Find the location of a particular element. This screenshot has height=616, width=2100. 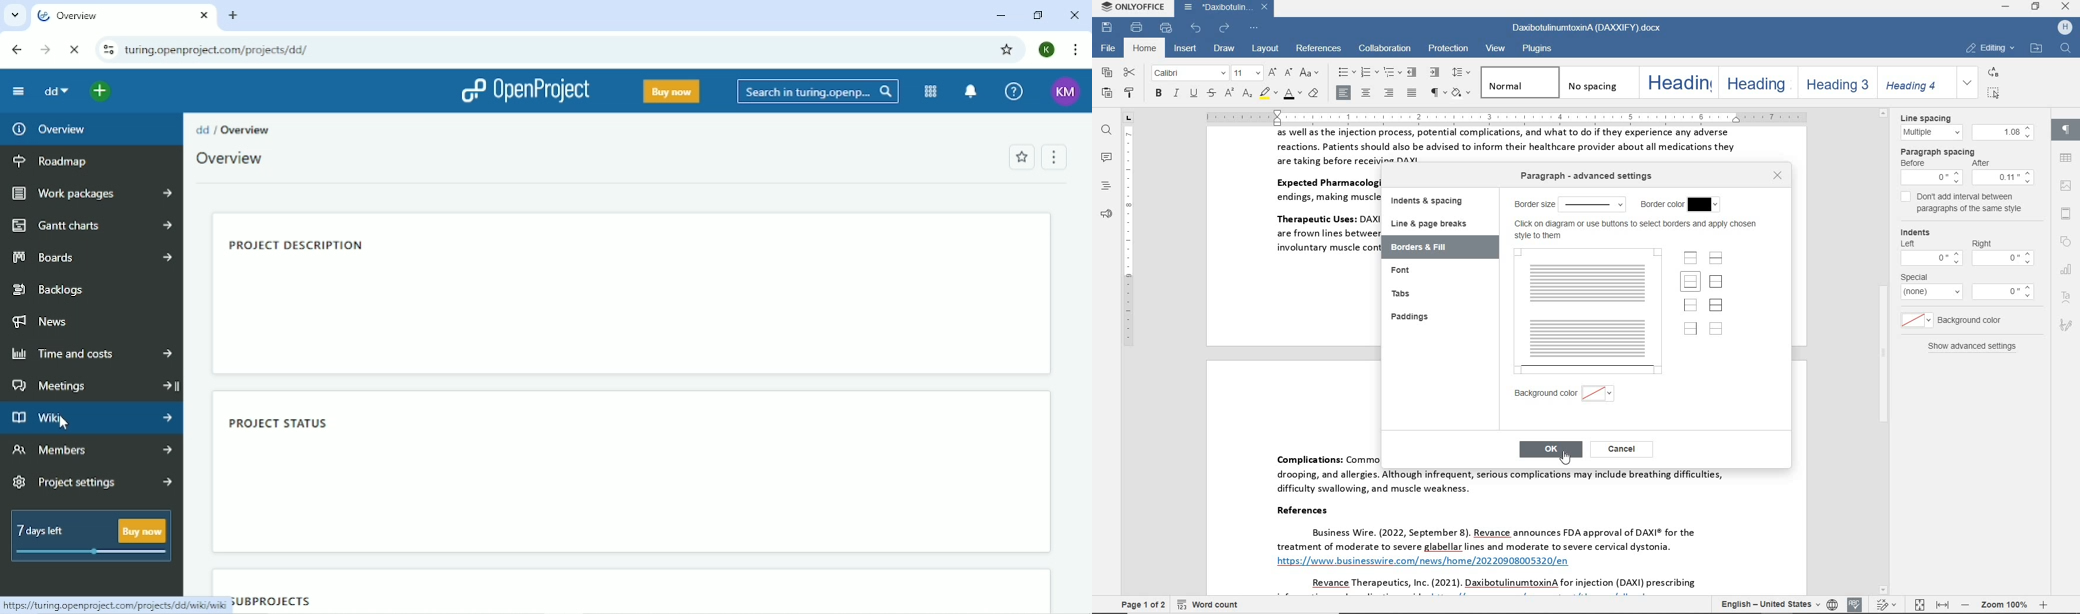

image is located at coordinates (2066, 186).